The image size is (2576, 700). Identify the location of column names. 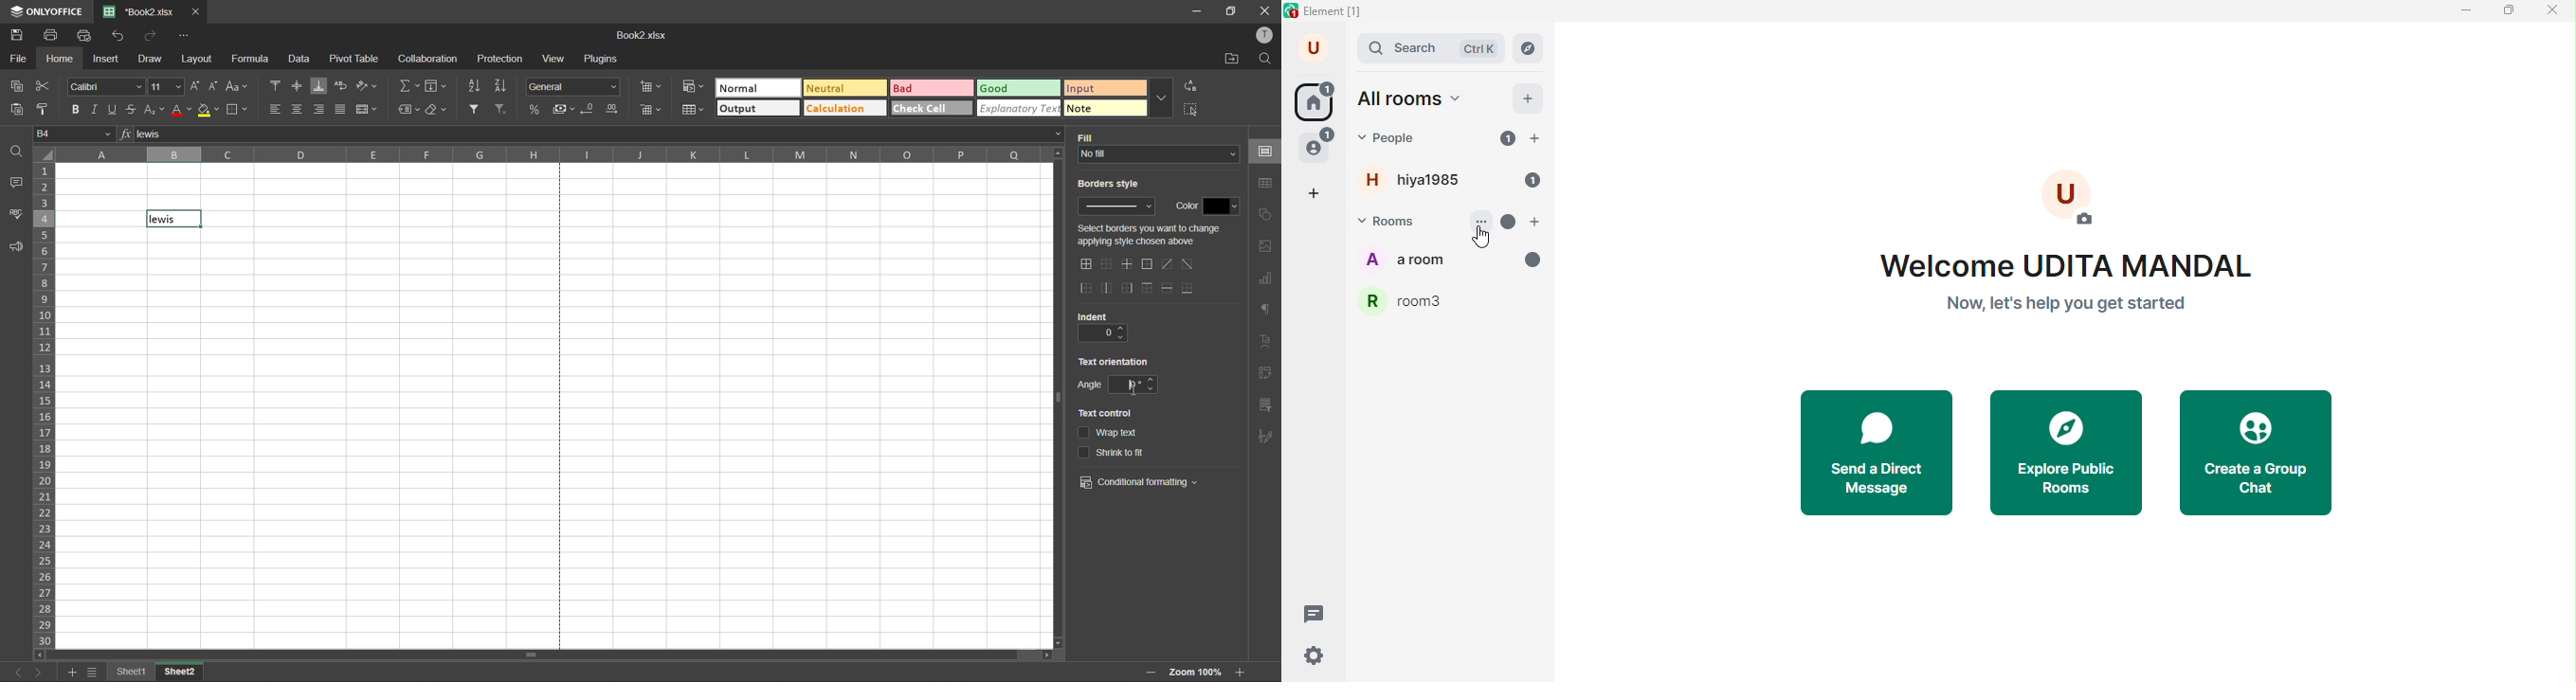
(553, 153).